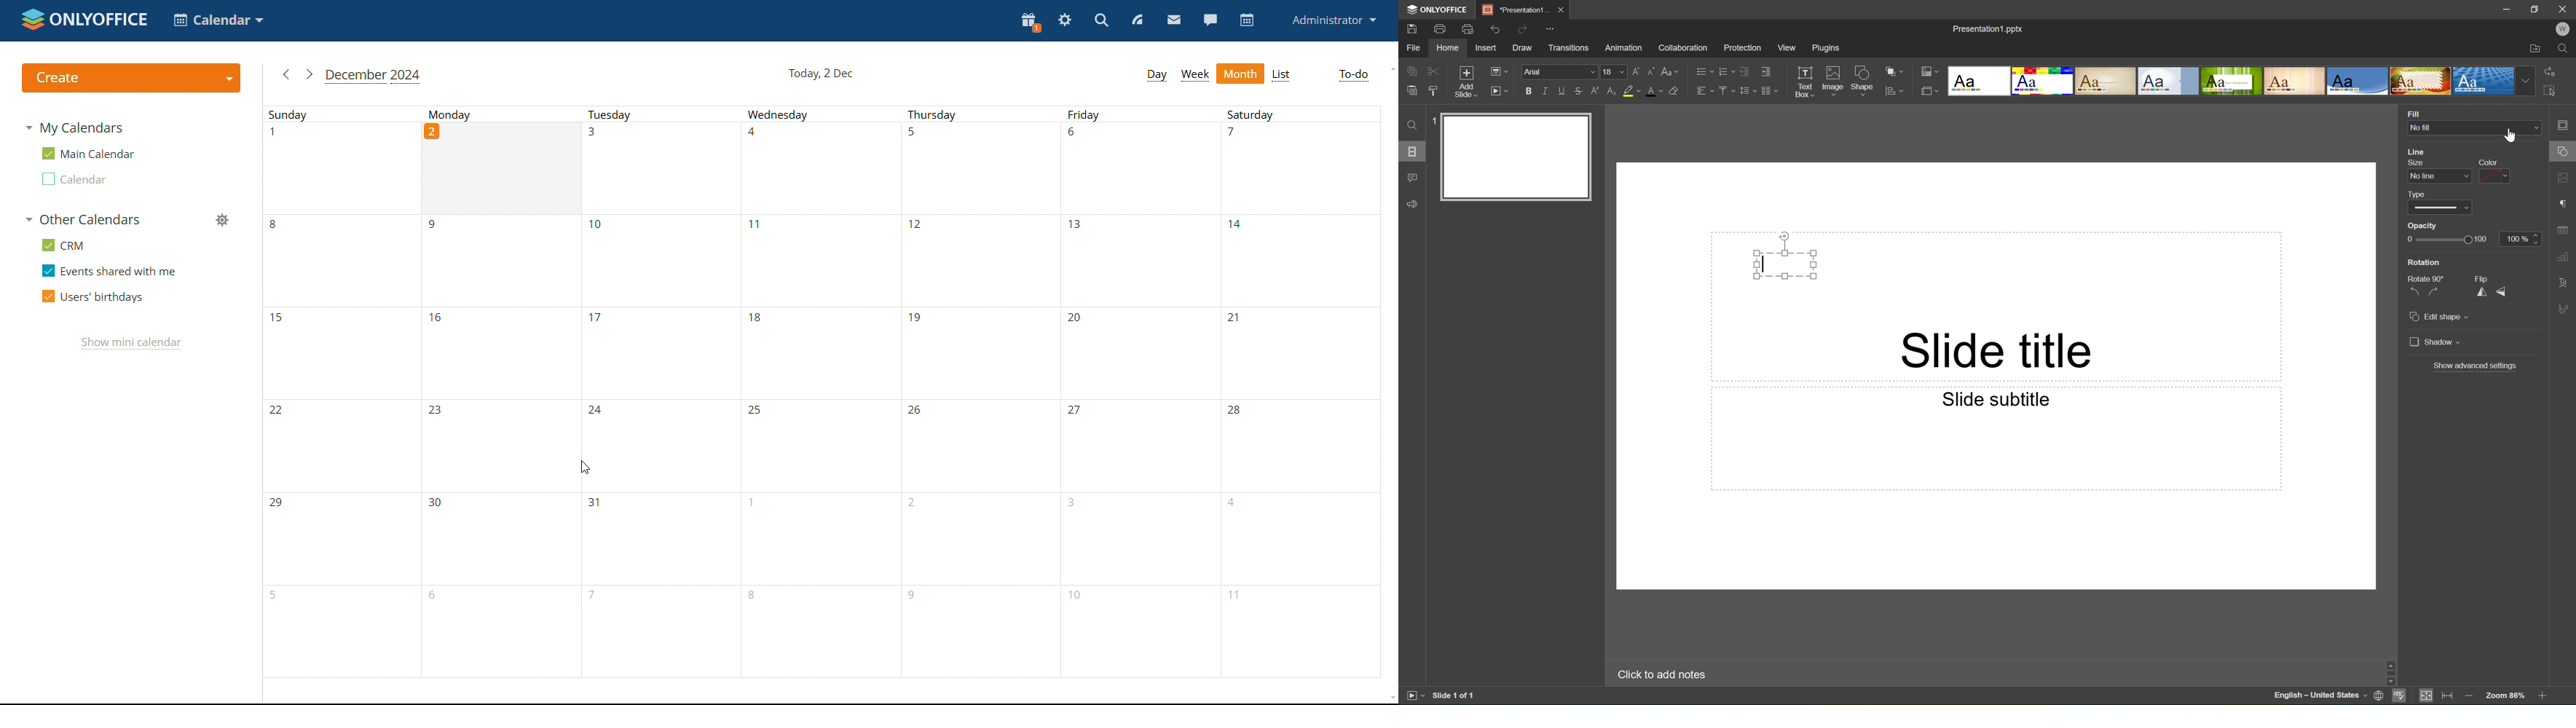 This screenshot has width=2576, height=728. What do you see at coordinates (1561, 72) in the screenshot?
I see `Font` at bounding box center [1561, 72].